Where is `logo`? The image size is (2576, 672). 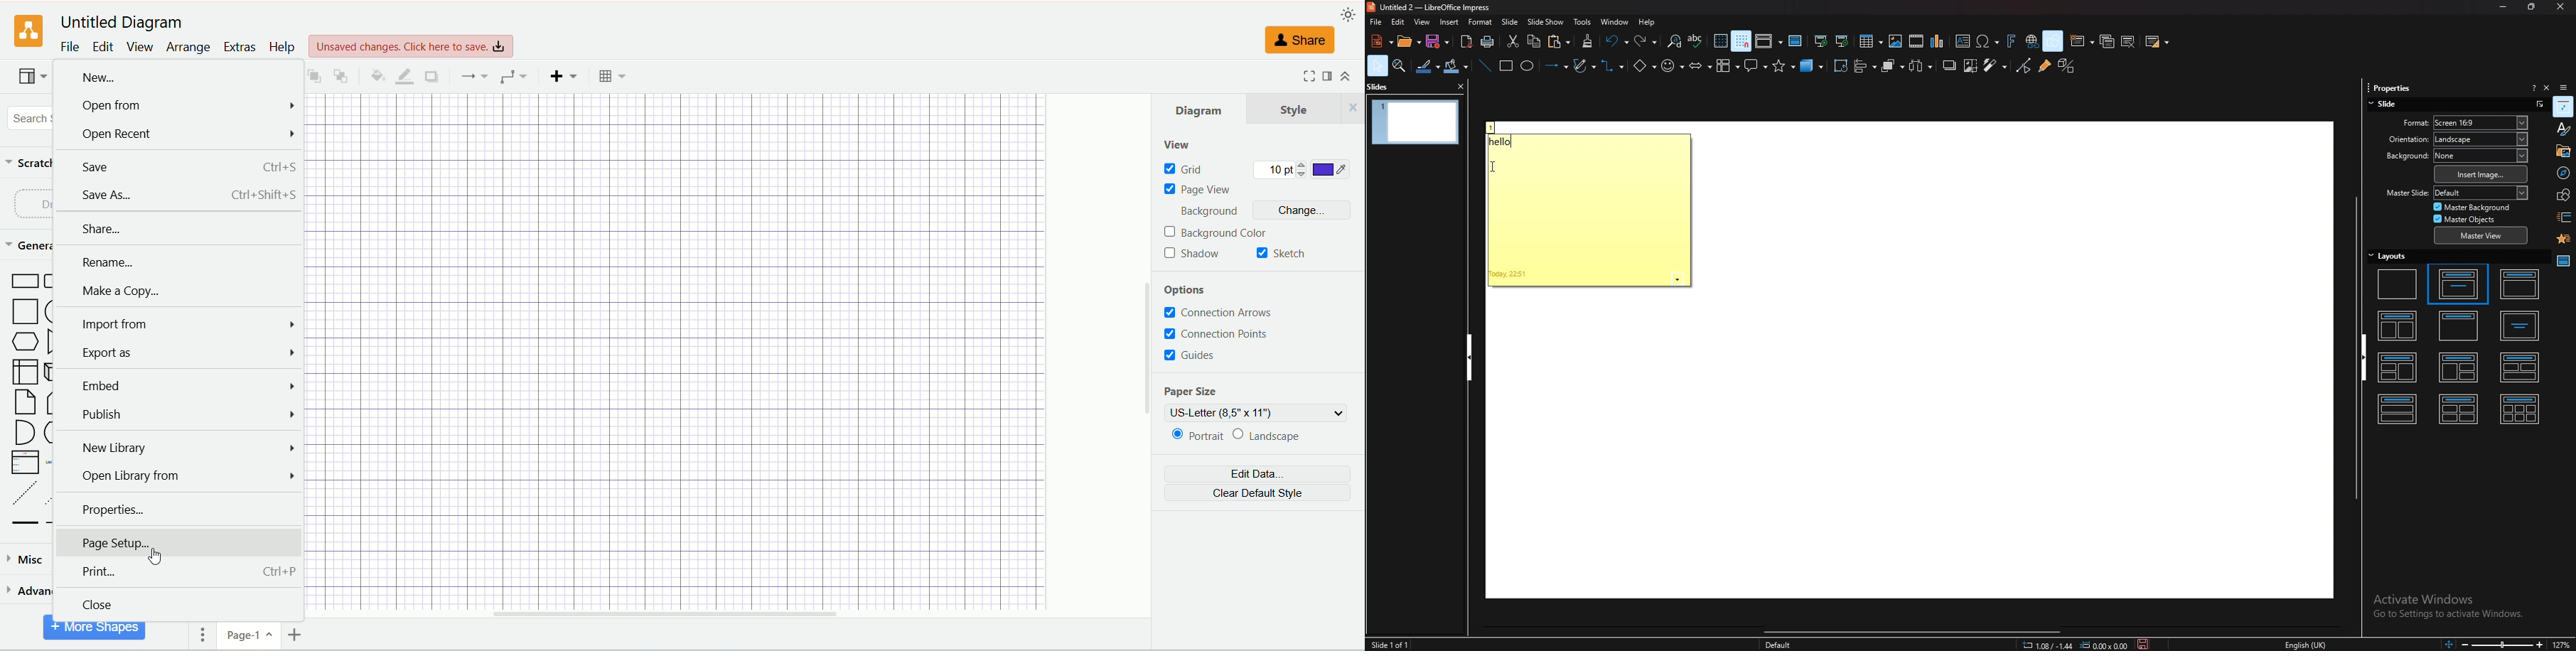
logo is located at coordinates (28, 32).